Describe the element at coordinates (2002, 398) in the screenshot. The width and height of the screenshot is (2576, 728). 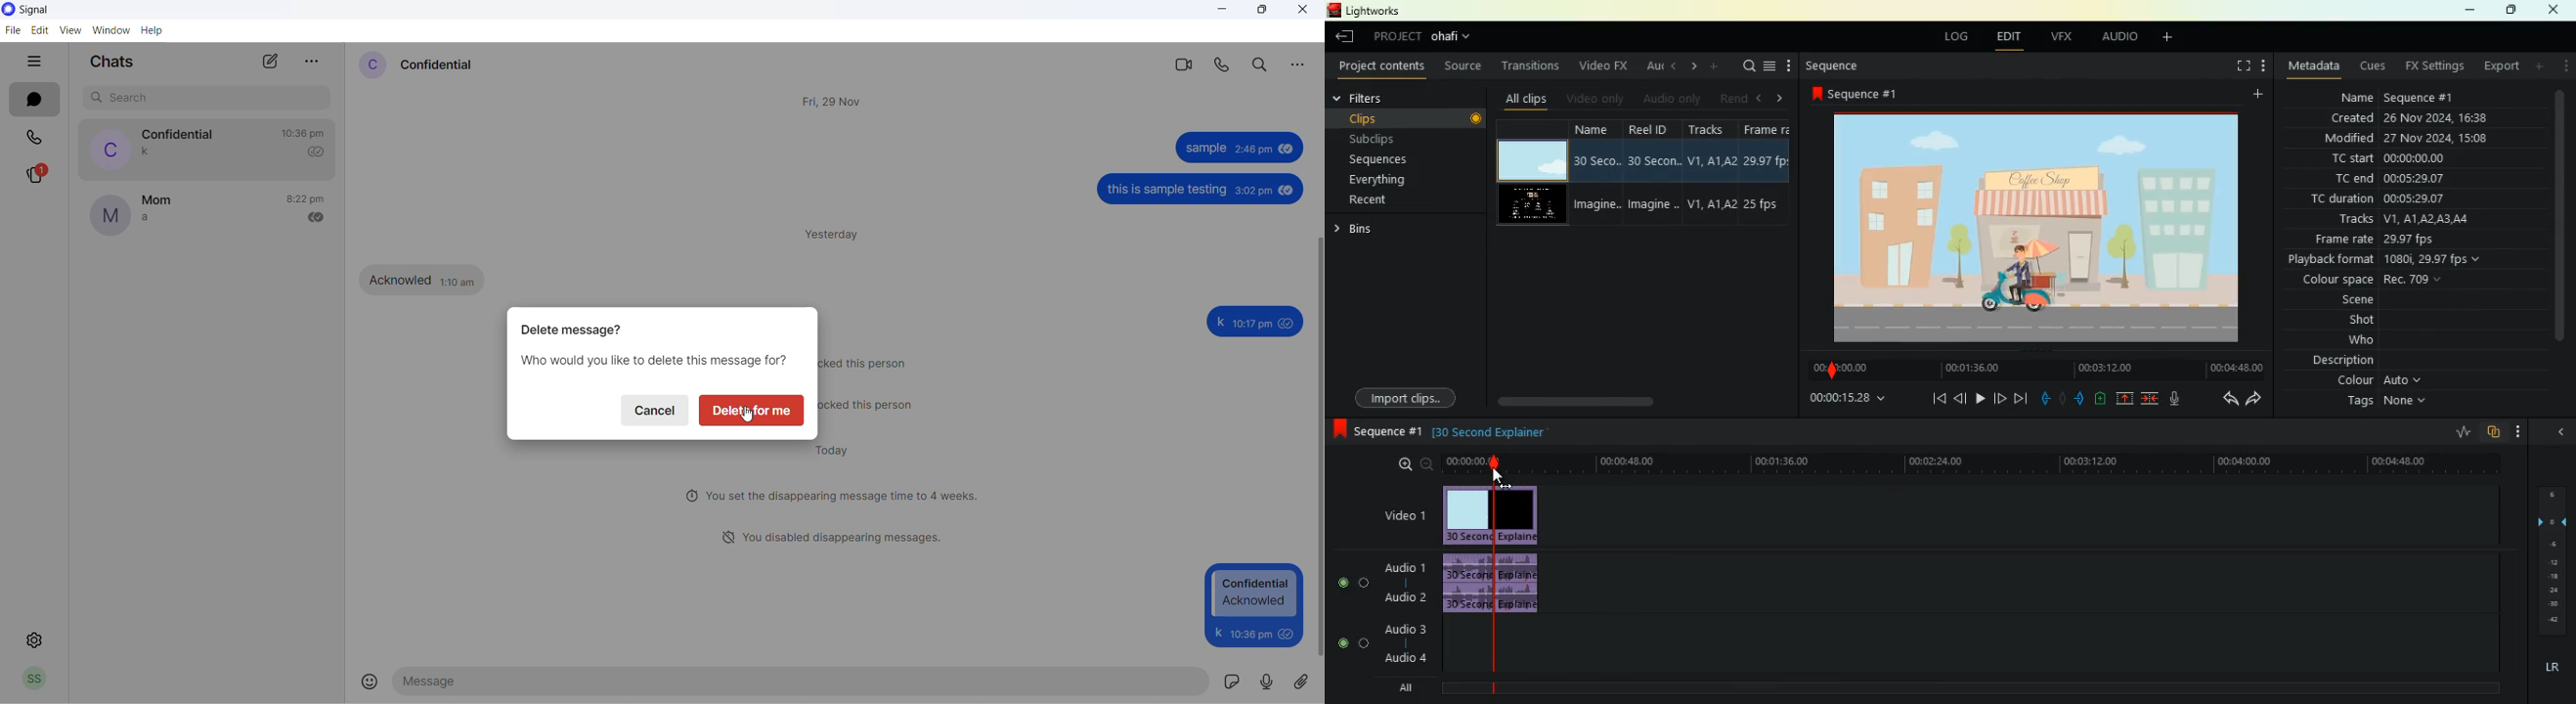
I see `forward` at that location.